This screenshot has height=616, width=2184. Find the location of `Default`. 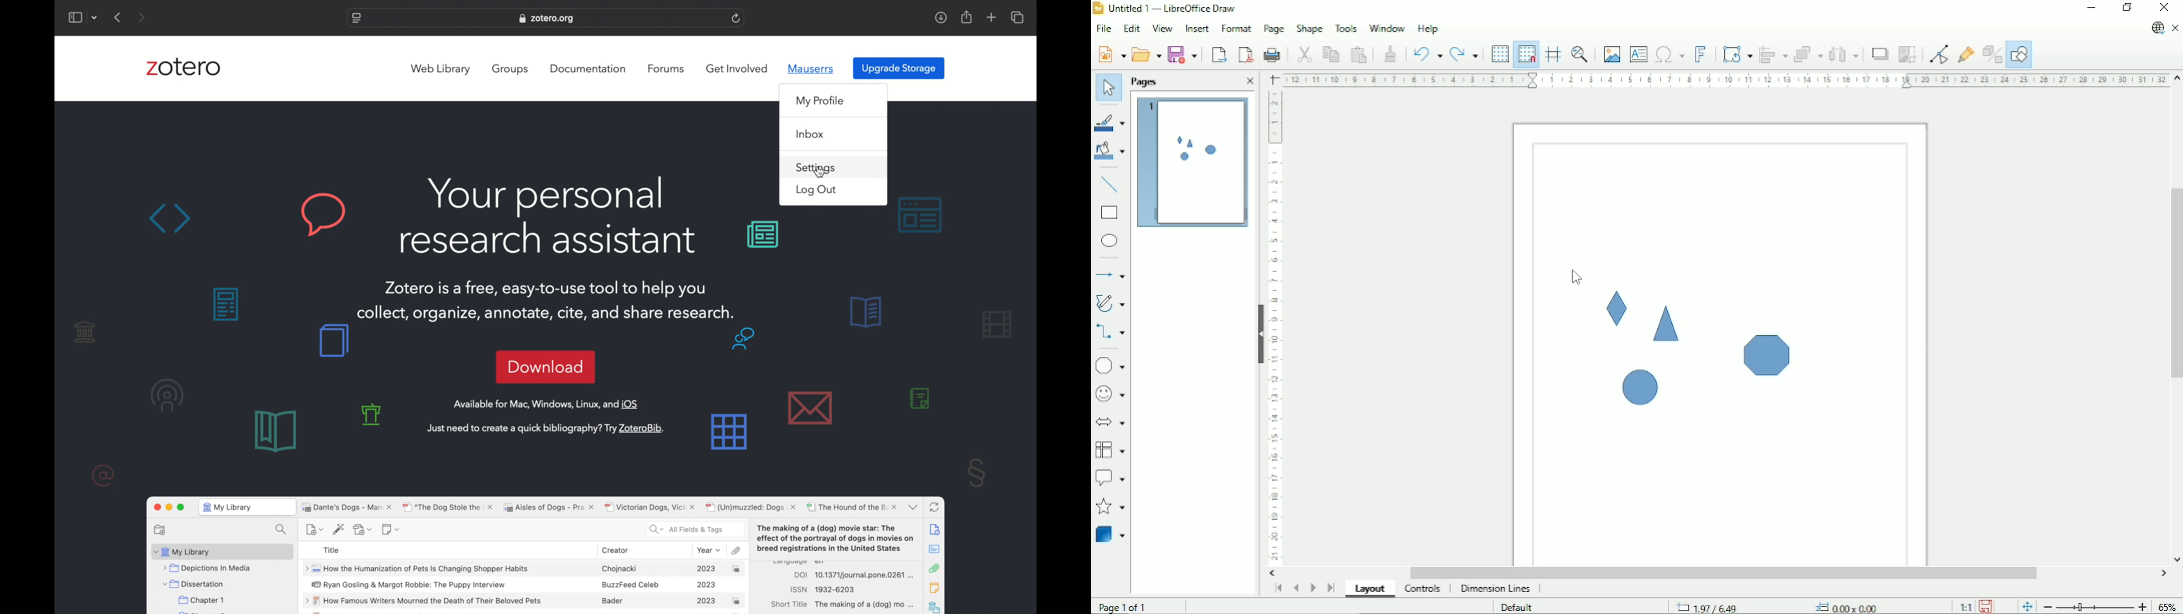

Default is located at coordinates (1520, 606).